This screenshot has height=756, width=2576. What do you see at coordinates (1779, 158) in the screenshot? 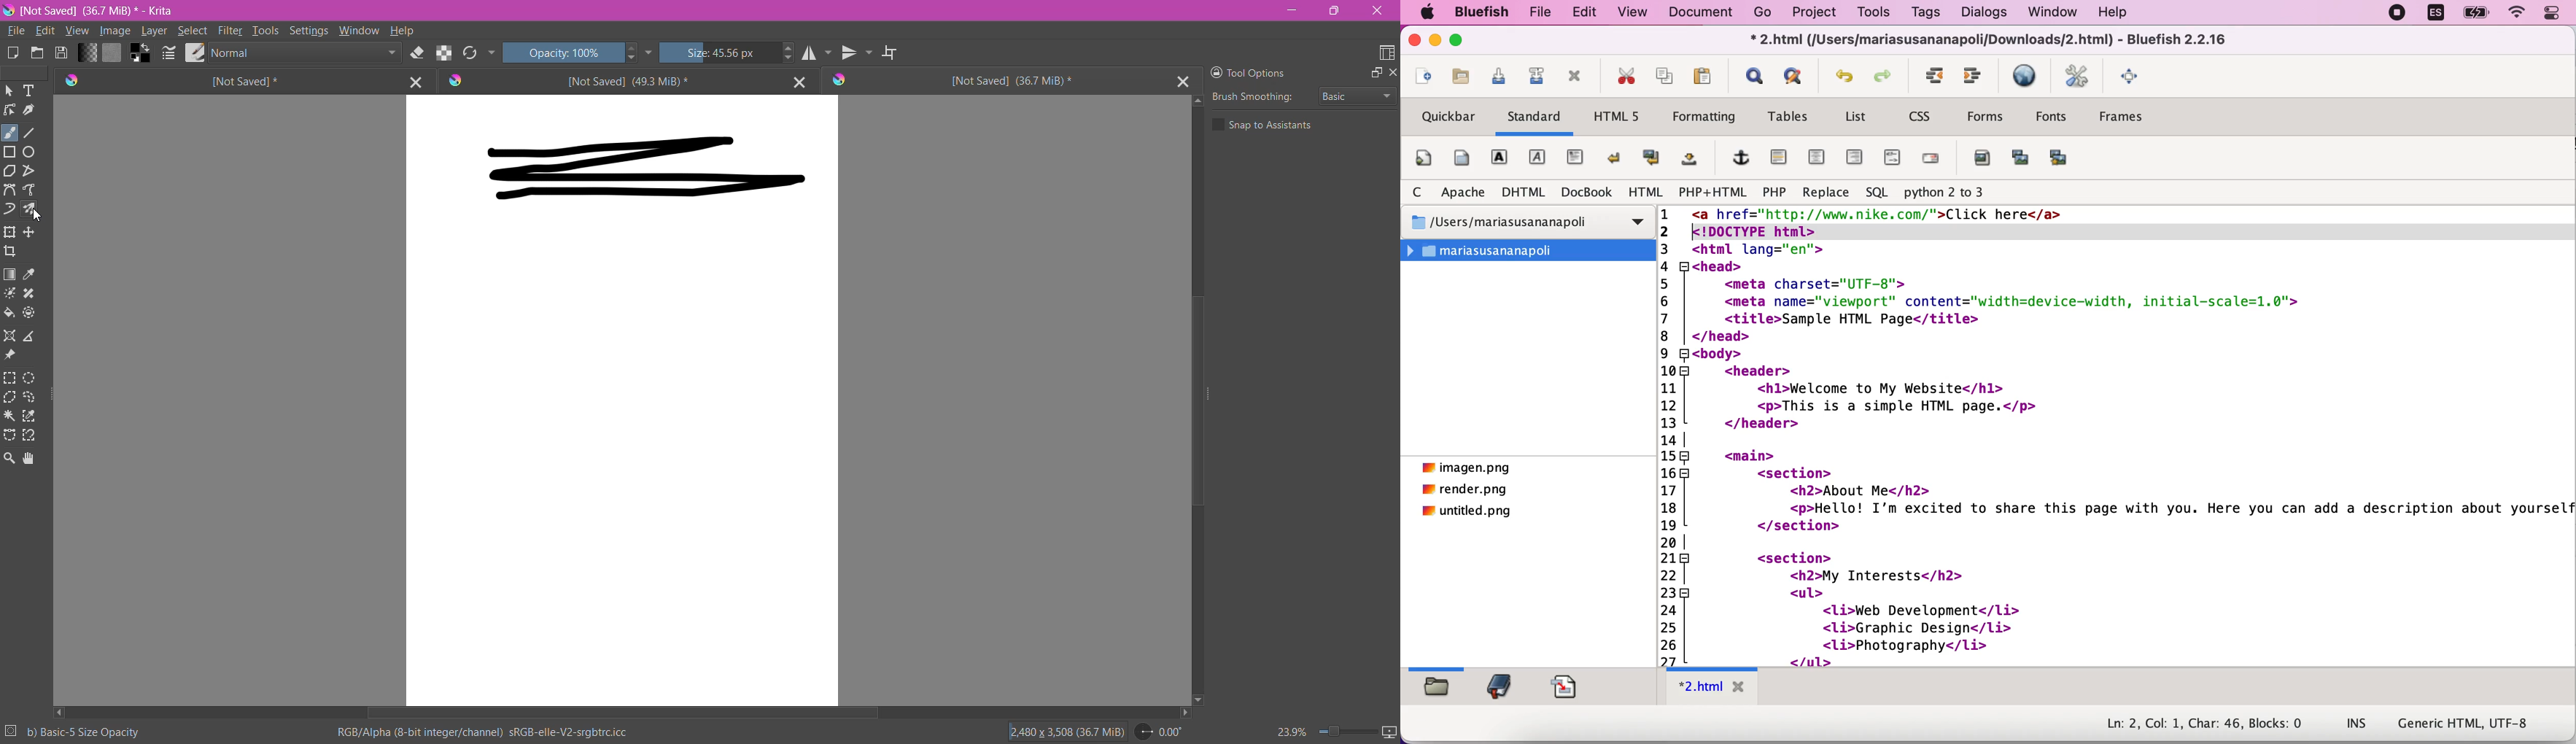
I see `horizontal rule` at bounding box center [1779, 158].